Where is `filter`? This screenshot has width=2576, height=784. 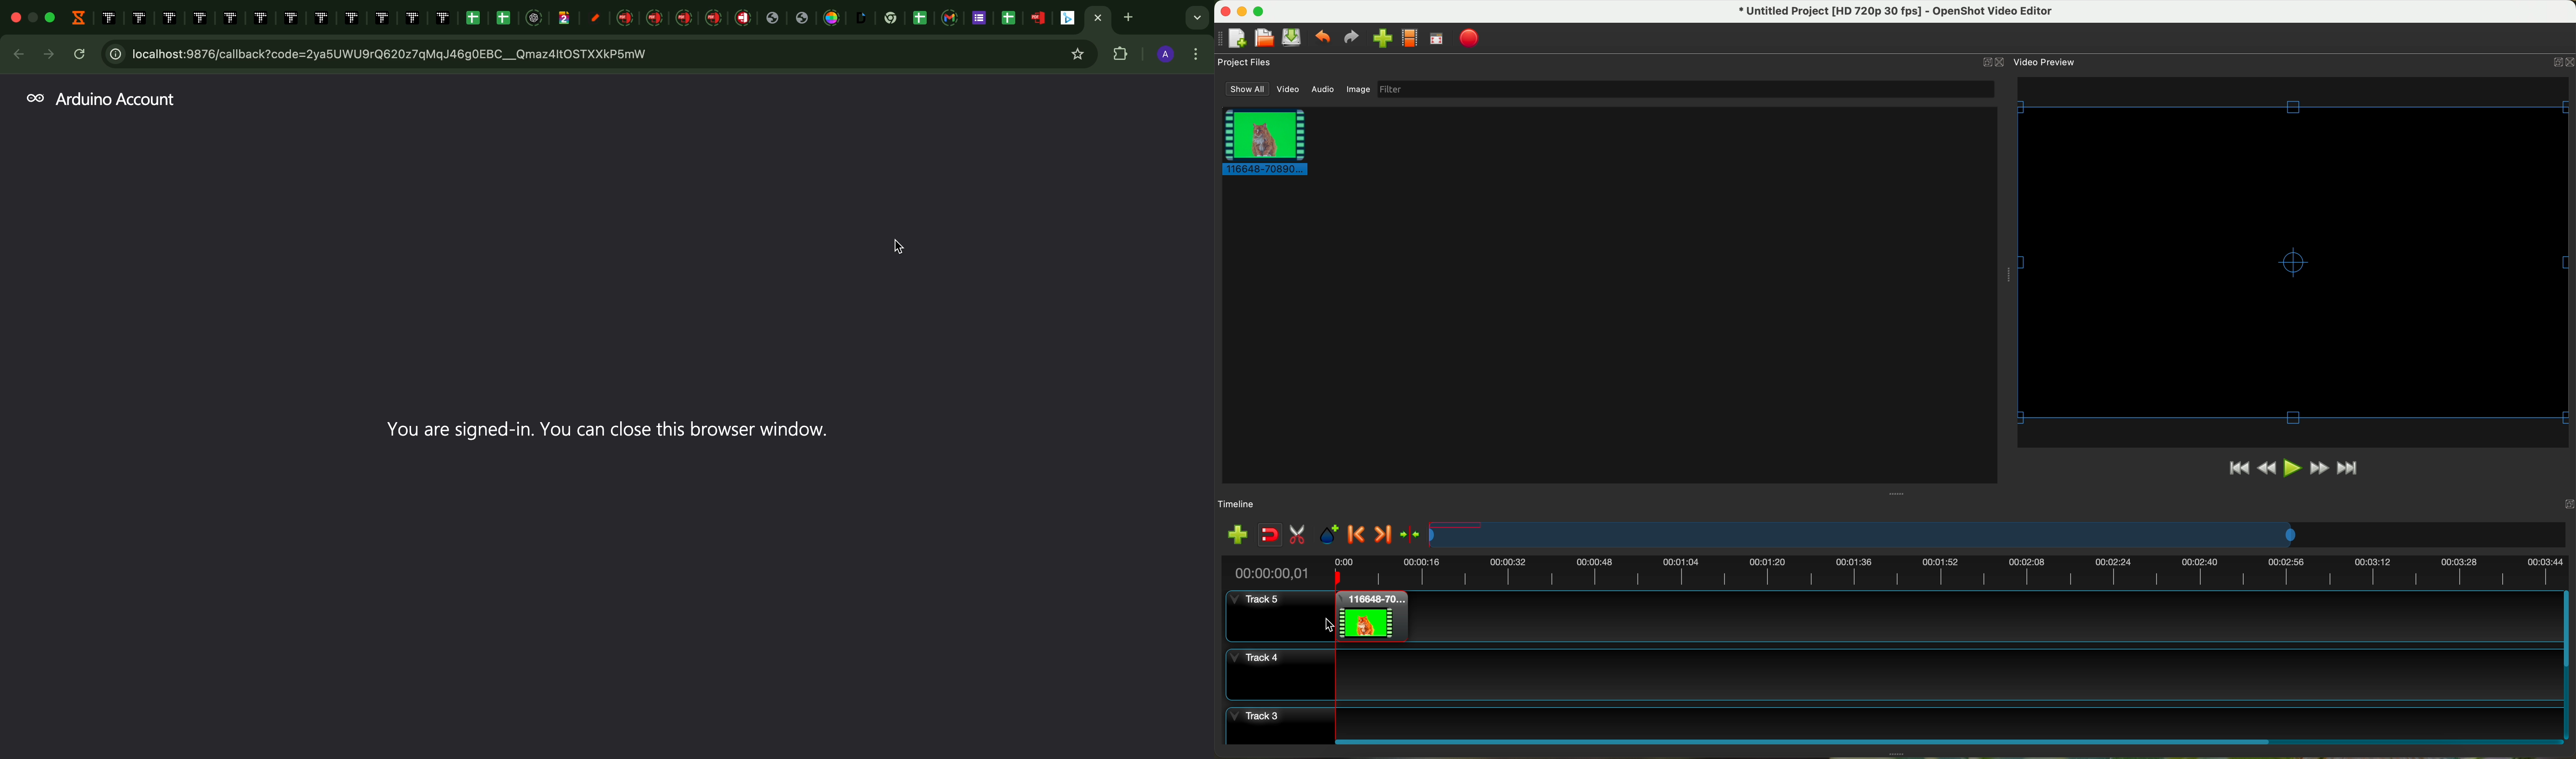 filter is located at coordinates (1685, 89).